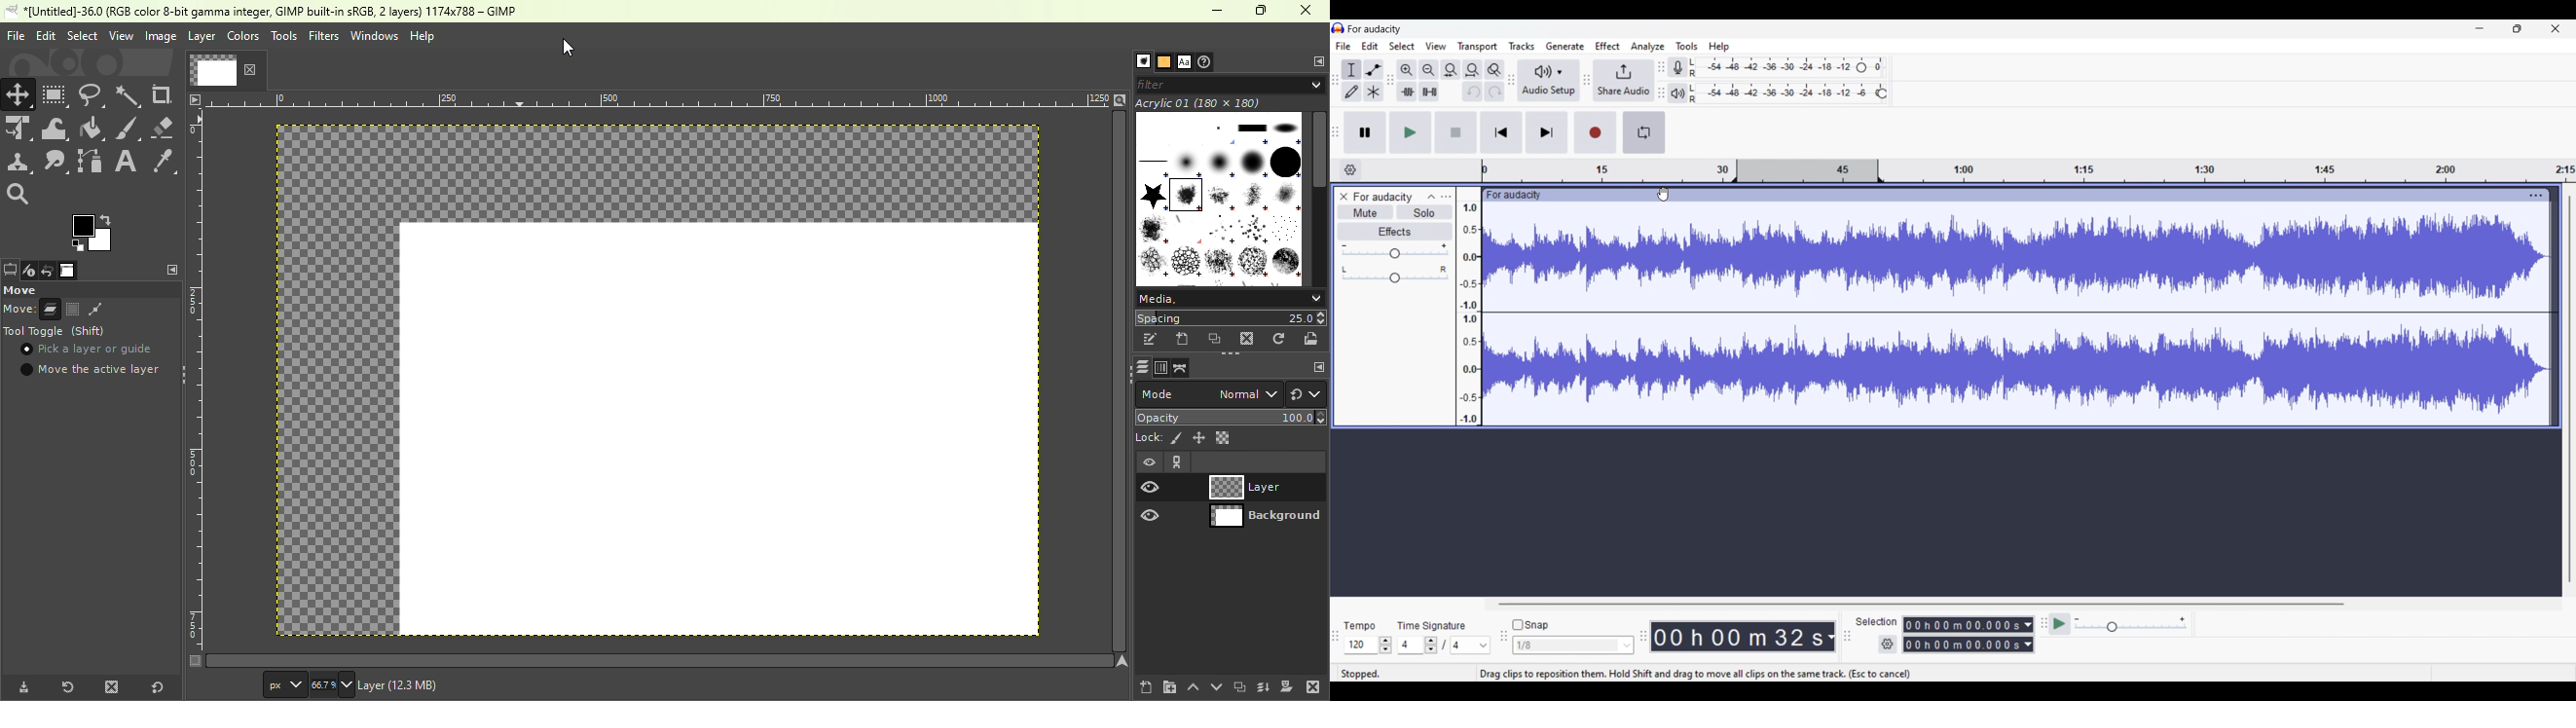  What do you see at coordinates (1530, 624) in the screenshot?
I see `Snap toggle` at bounding box center [1530, 624].